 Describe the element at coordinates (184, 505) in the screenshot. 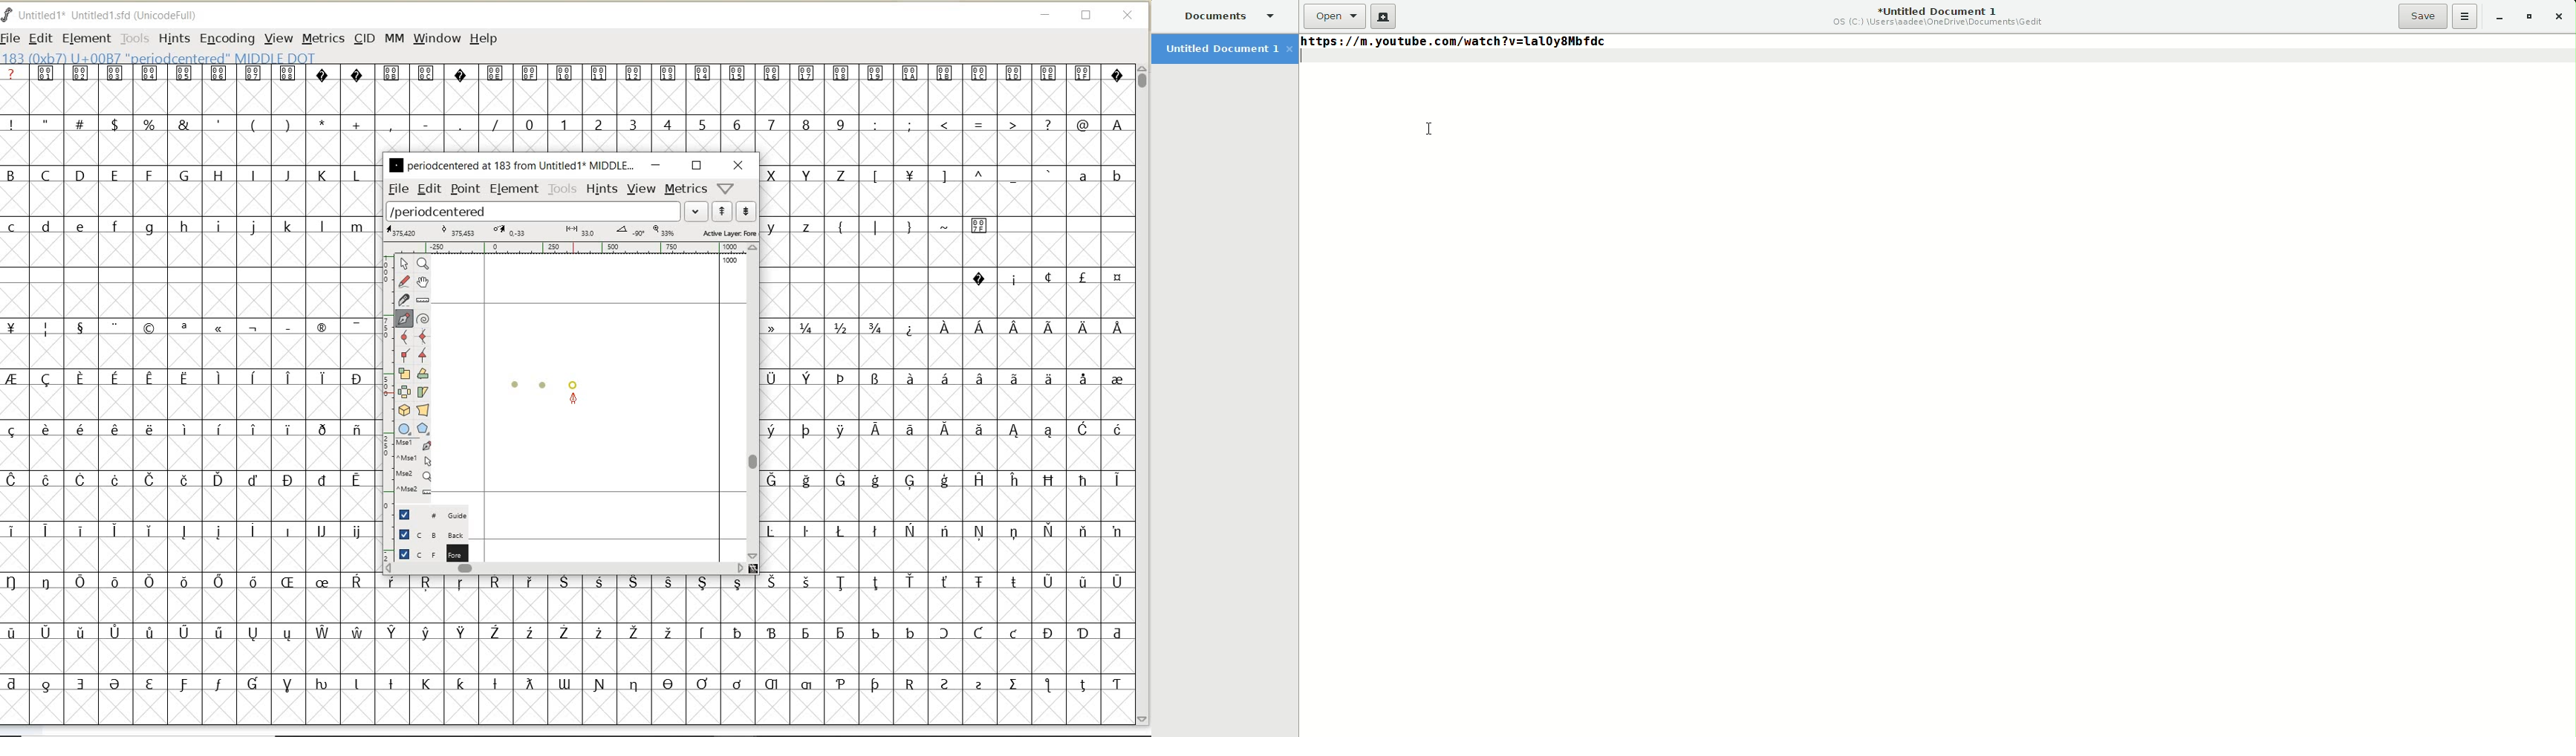

I see `special characters` at that location.